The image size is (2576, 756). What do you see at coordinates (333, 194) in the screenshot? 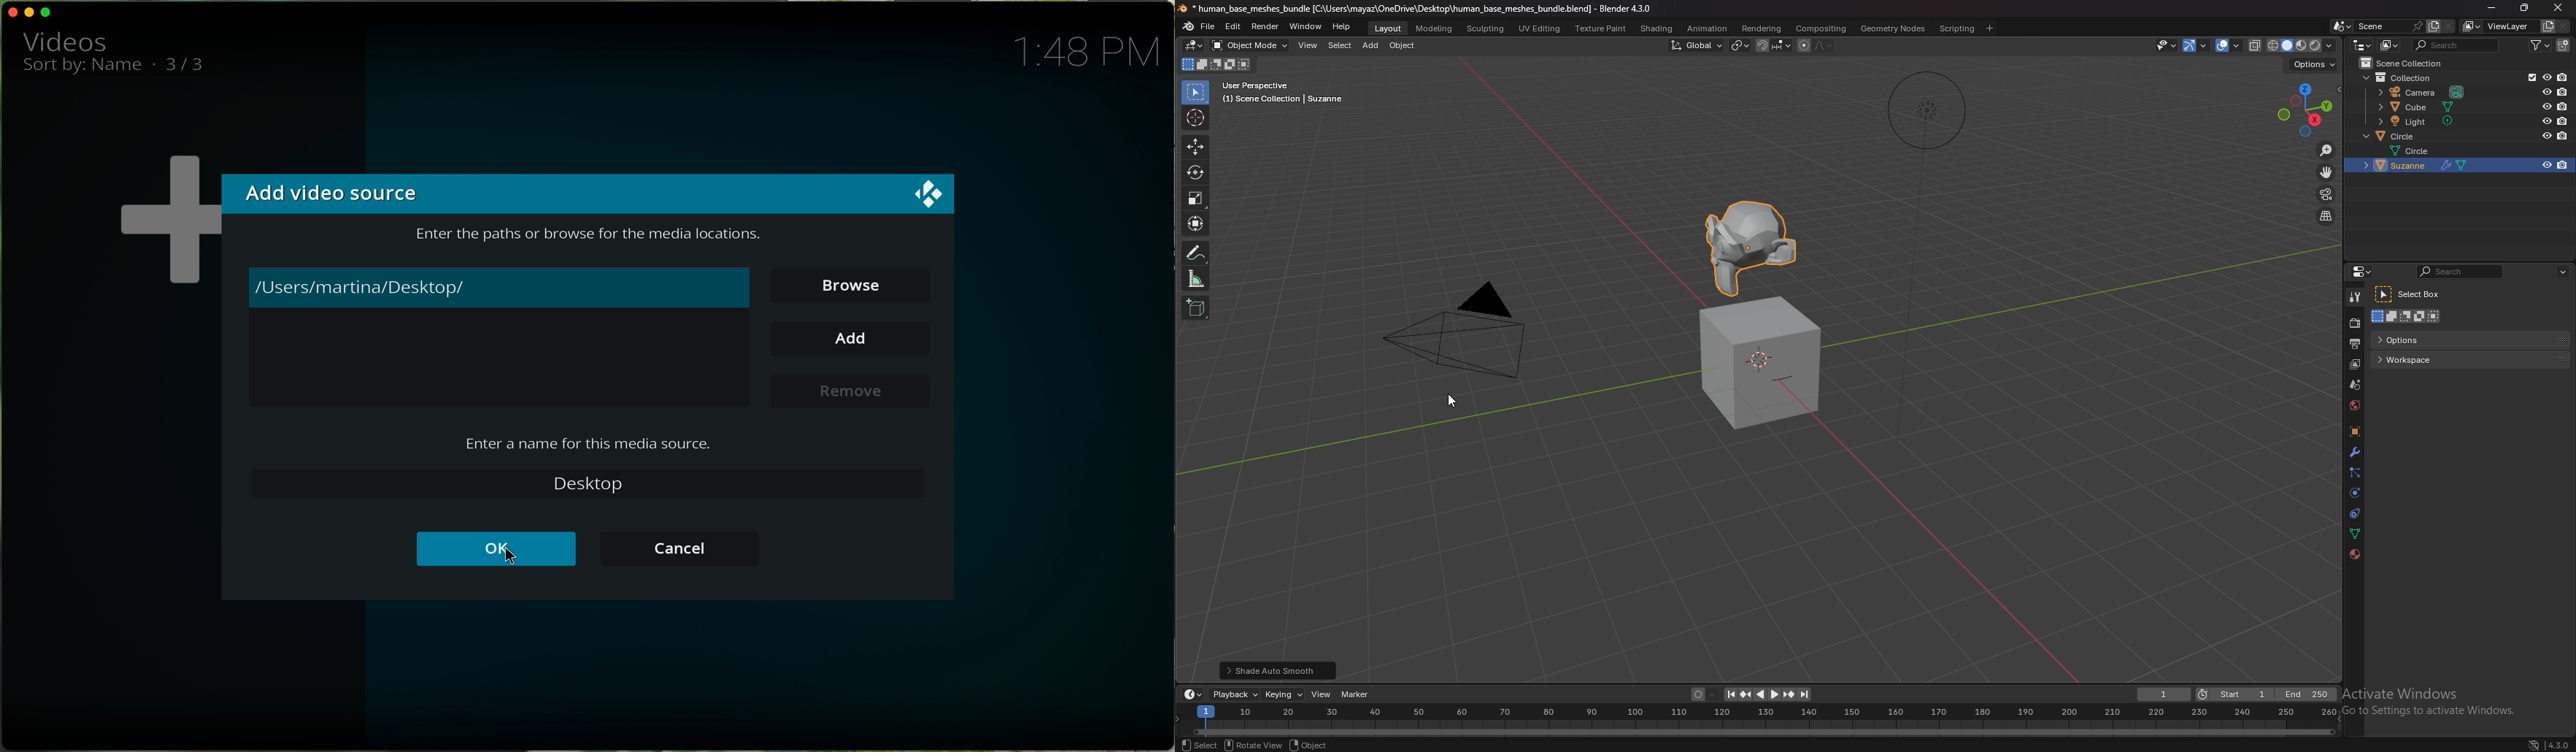
I see `add video source` at bounding box center [333, 194].